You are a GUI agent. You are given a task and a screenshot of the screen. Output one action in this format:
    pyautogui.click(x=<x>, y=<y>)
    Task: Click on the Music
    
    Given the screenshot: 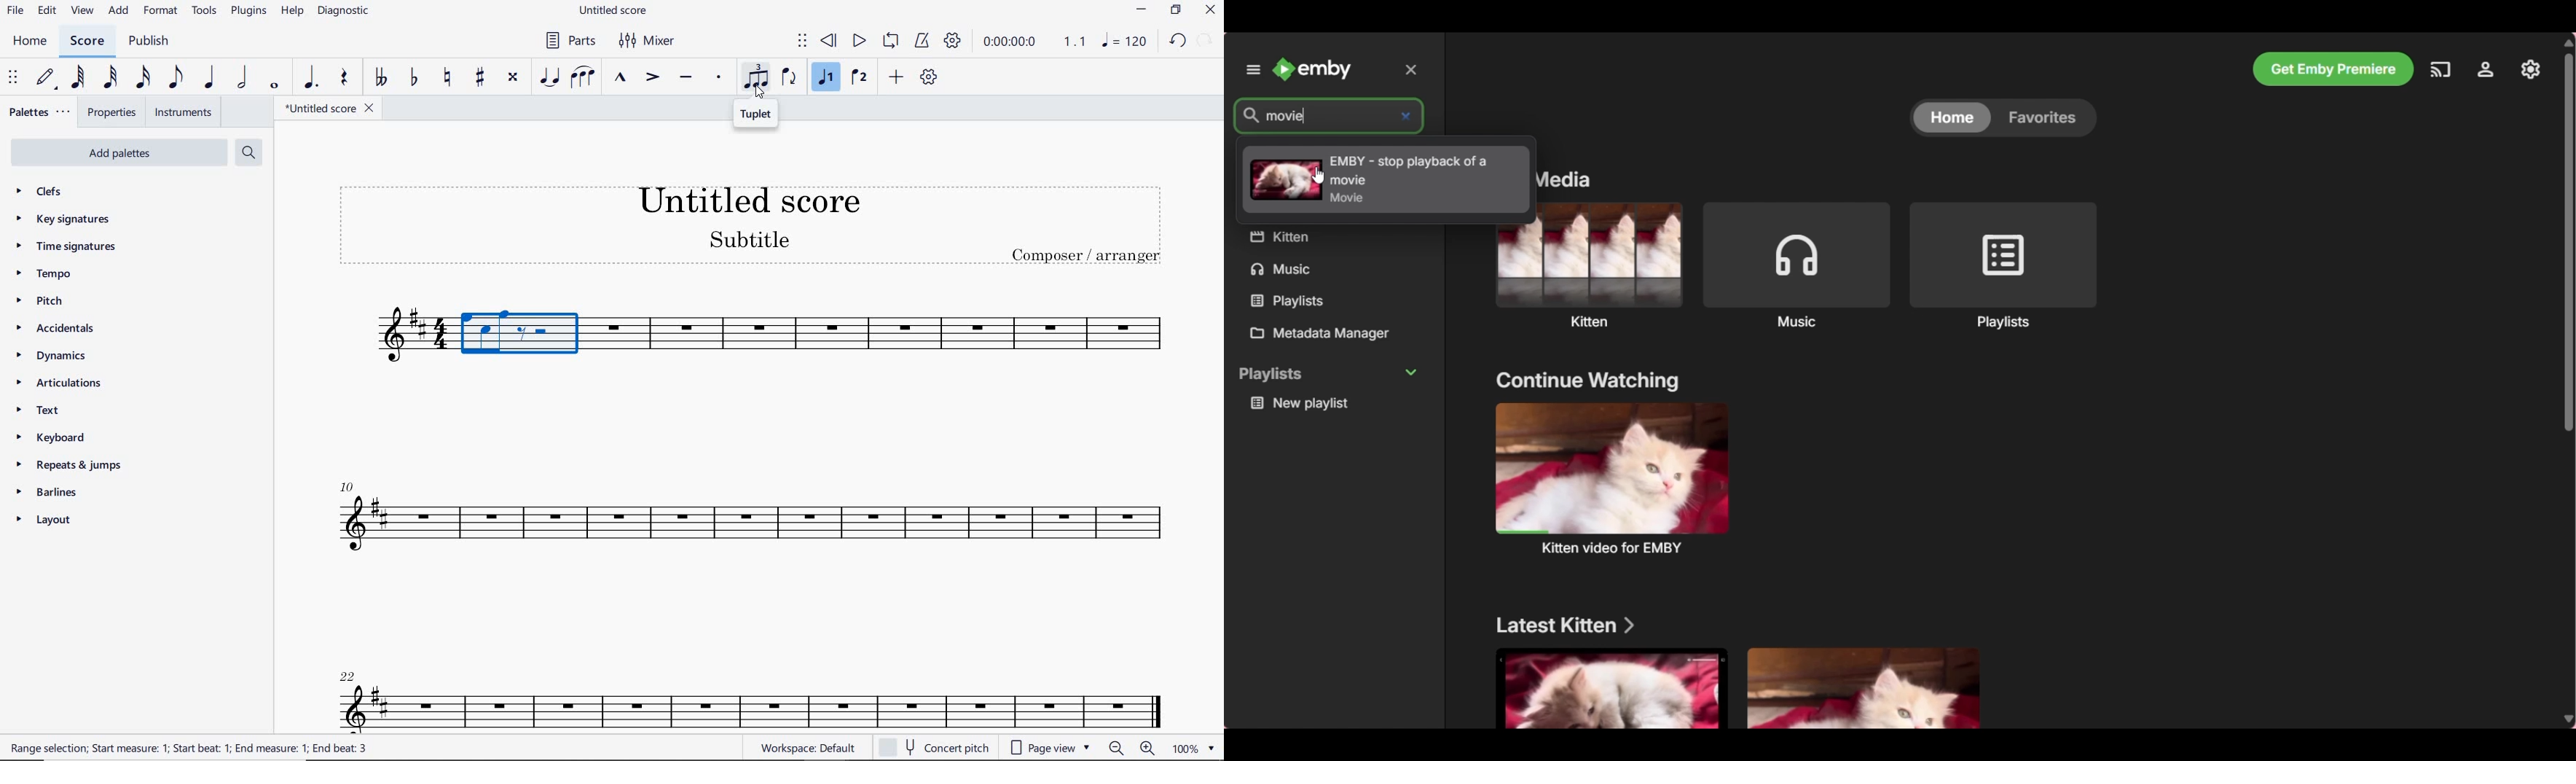 What is the action you would take?
    pyautogui.click(x=1795, y=264)
    